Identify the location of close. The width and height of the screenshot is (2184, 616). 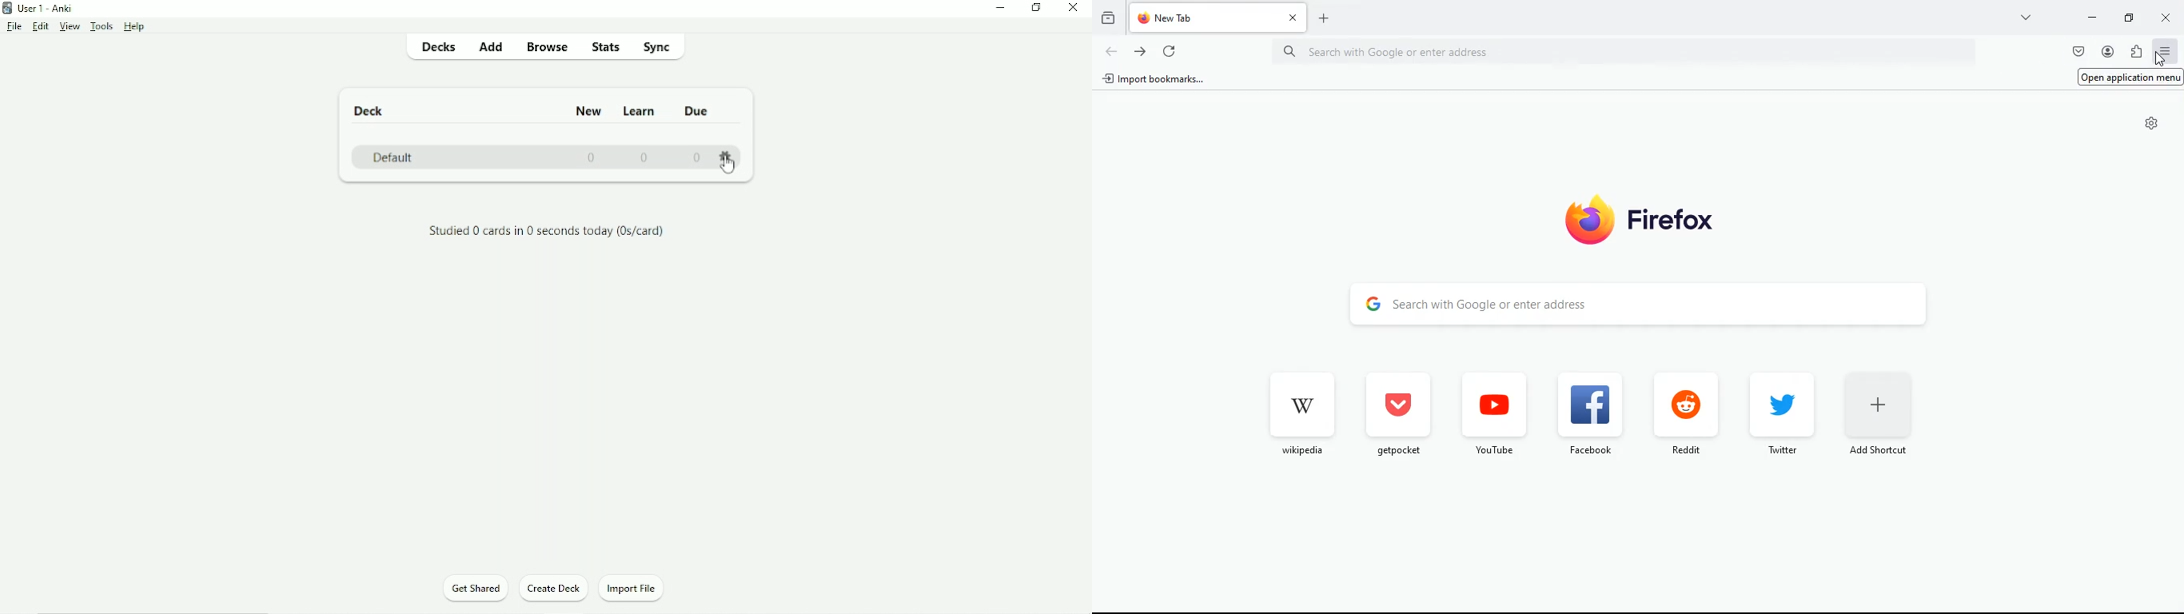
(2168, 16).